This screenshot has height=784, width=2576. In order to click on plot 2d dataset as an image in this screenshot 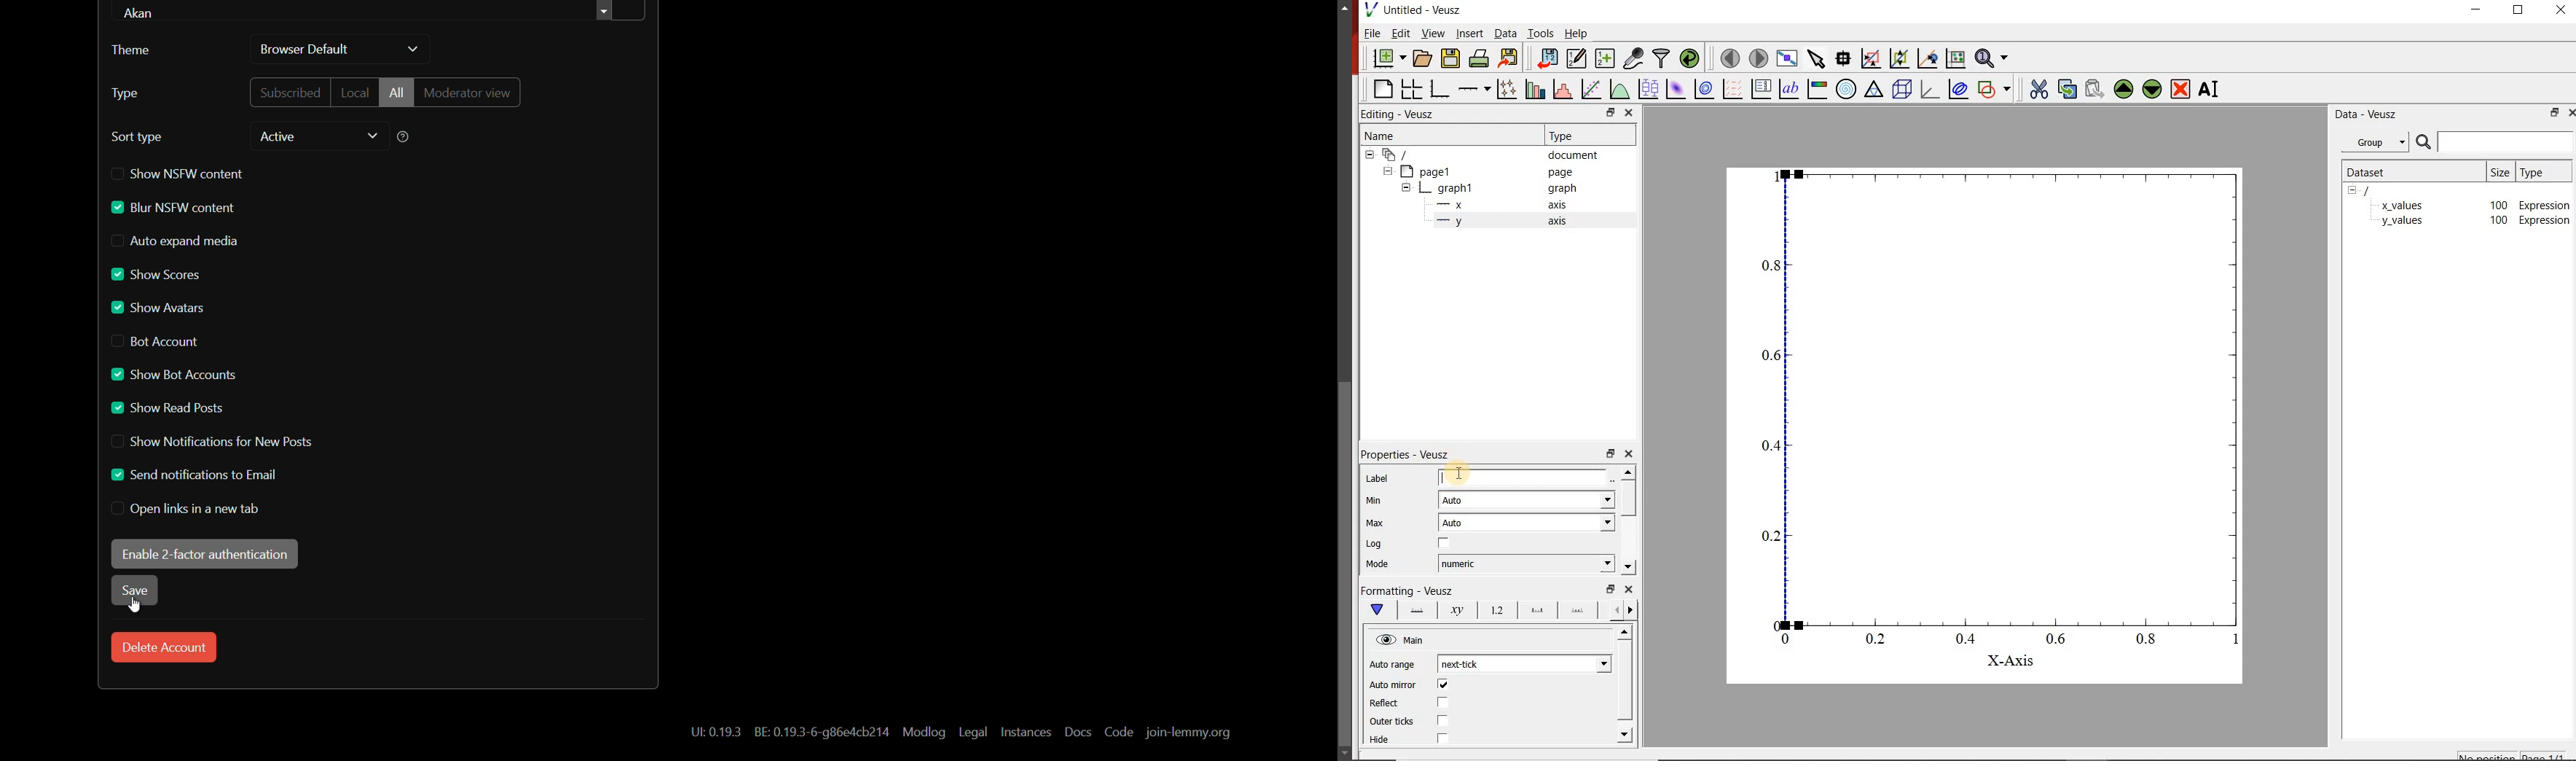, I will do `click(1676, 89)`.